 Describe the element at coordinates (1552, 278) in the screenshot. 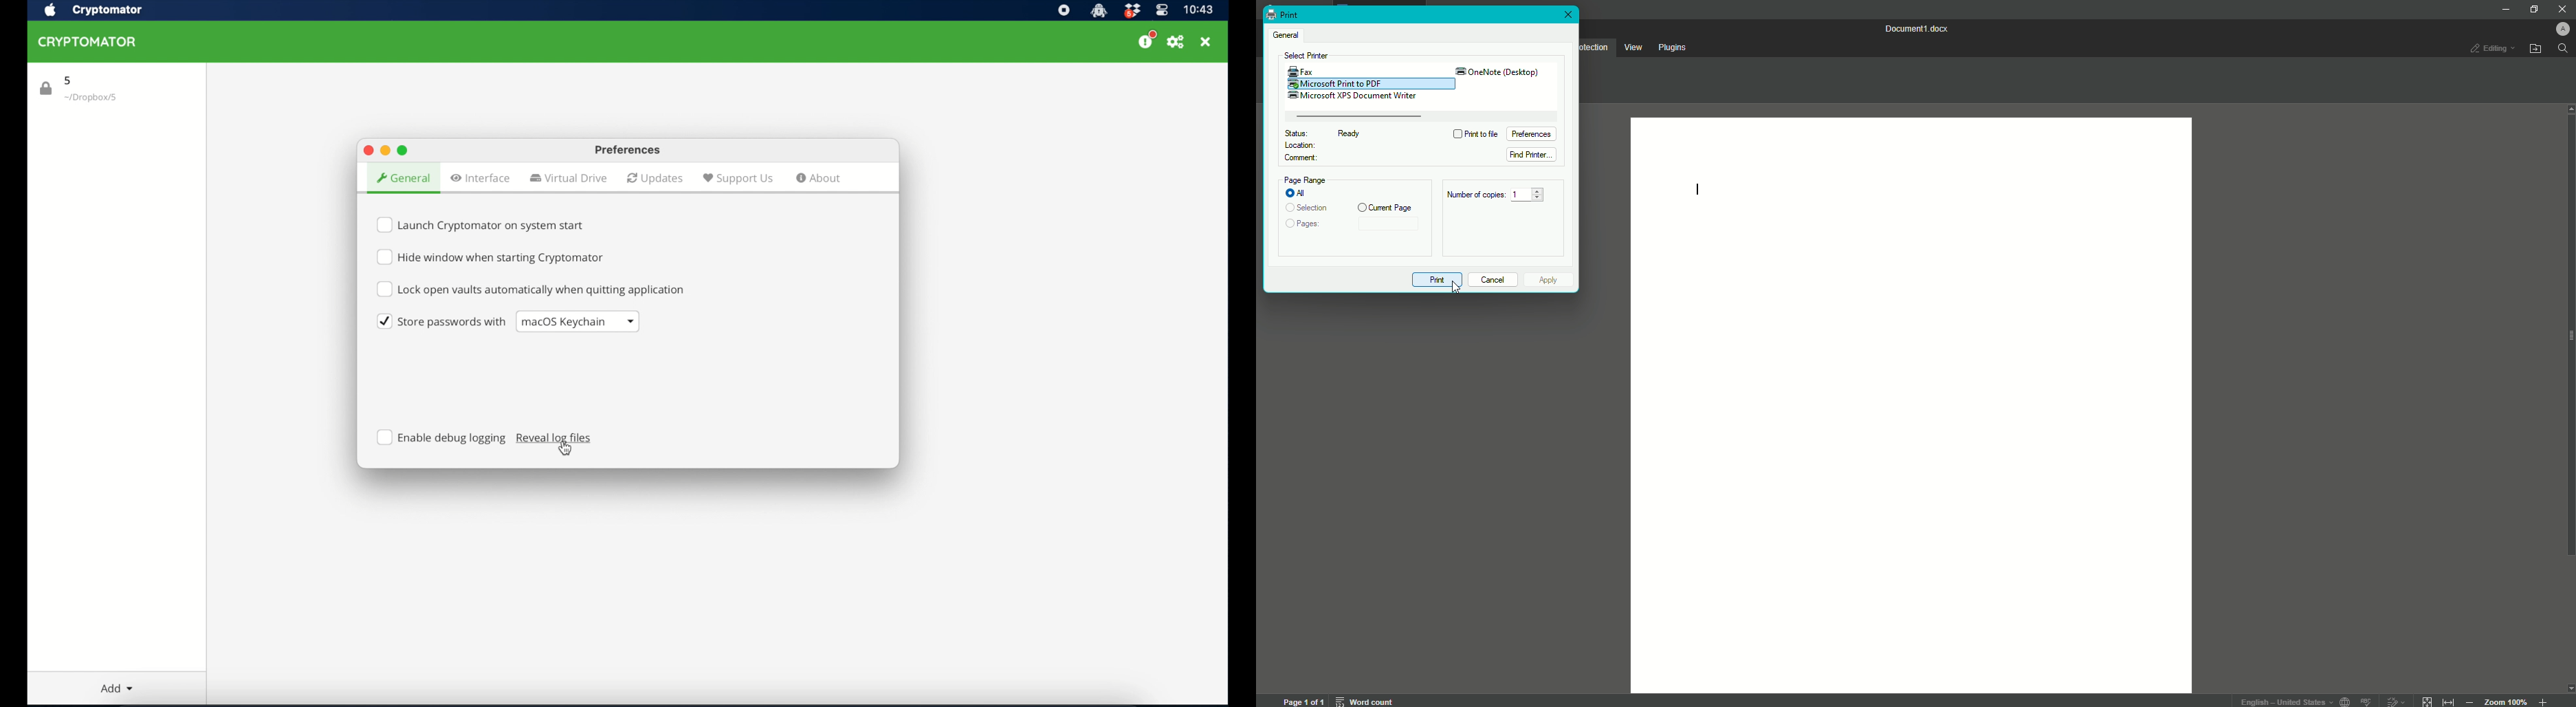

I see `Apply` at that location.